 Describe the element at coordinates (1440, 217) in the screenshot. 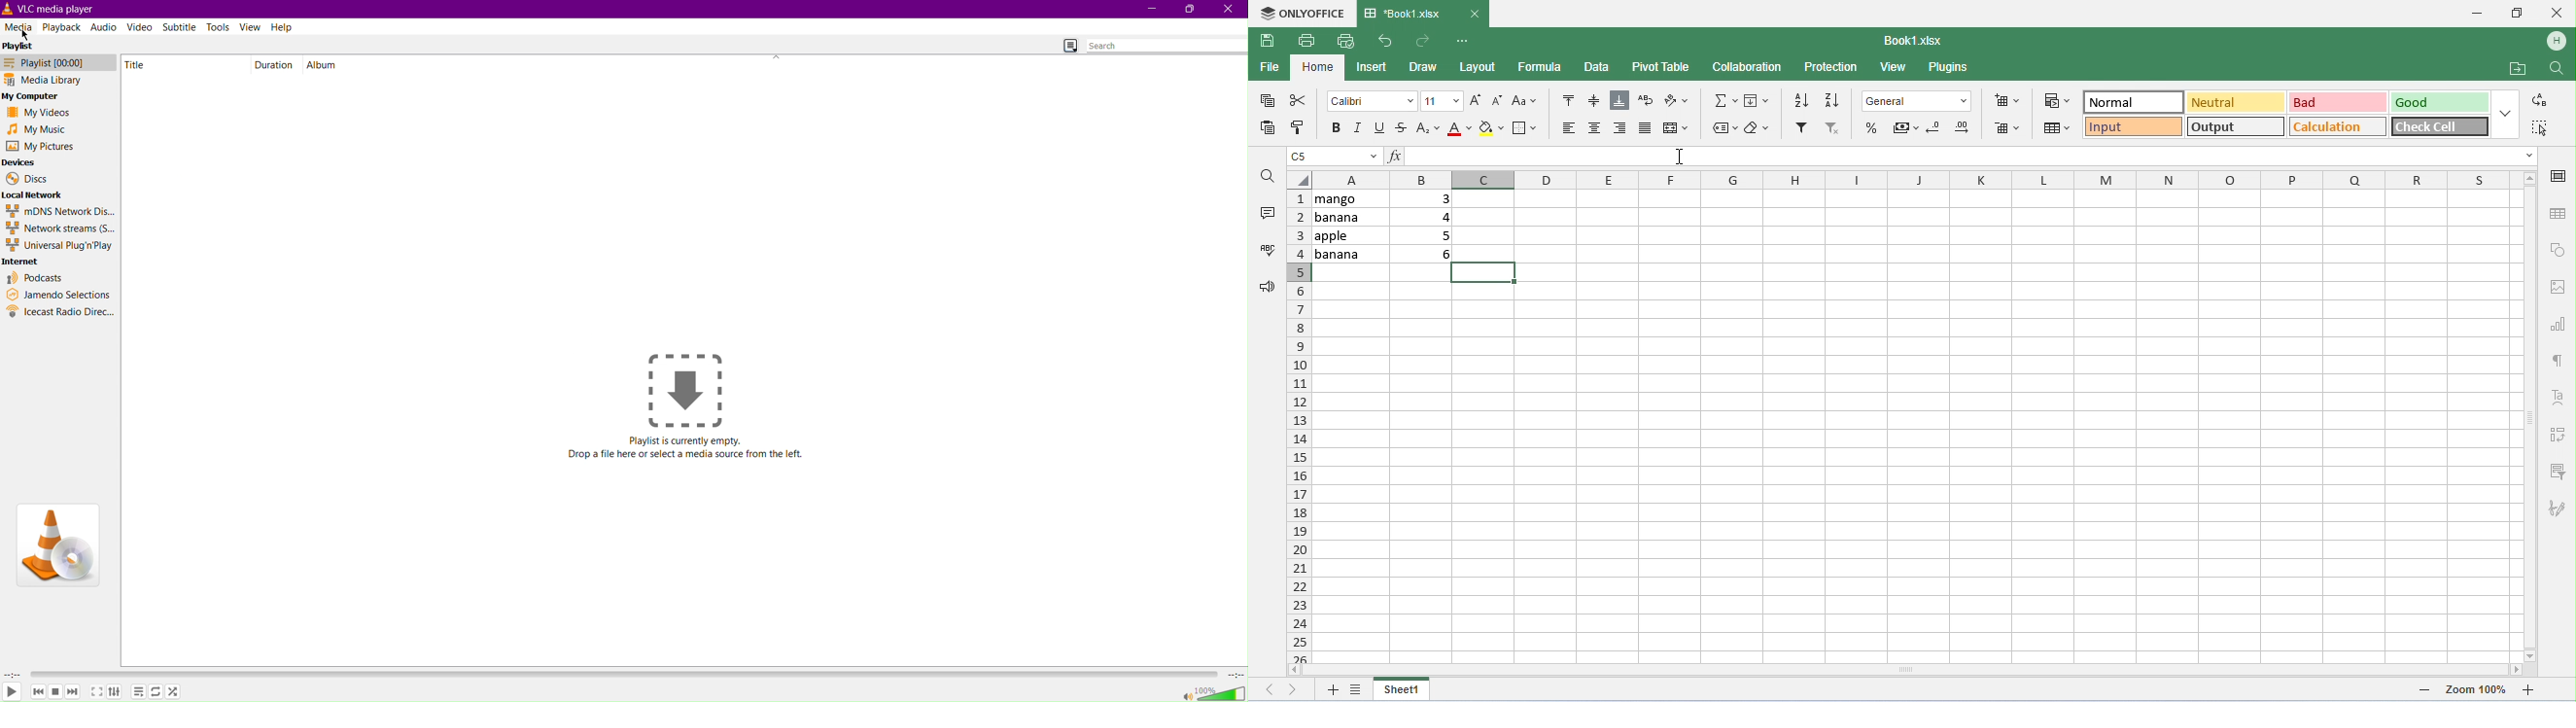

I see `4` at that location.